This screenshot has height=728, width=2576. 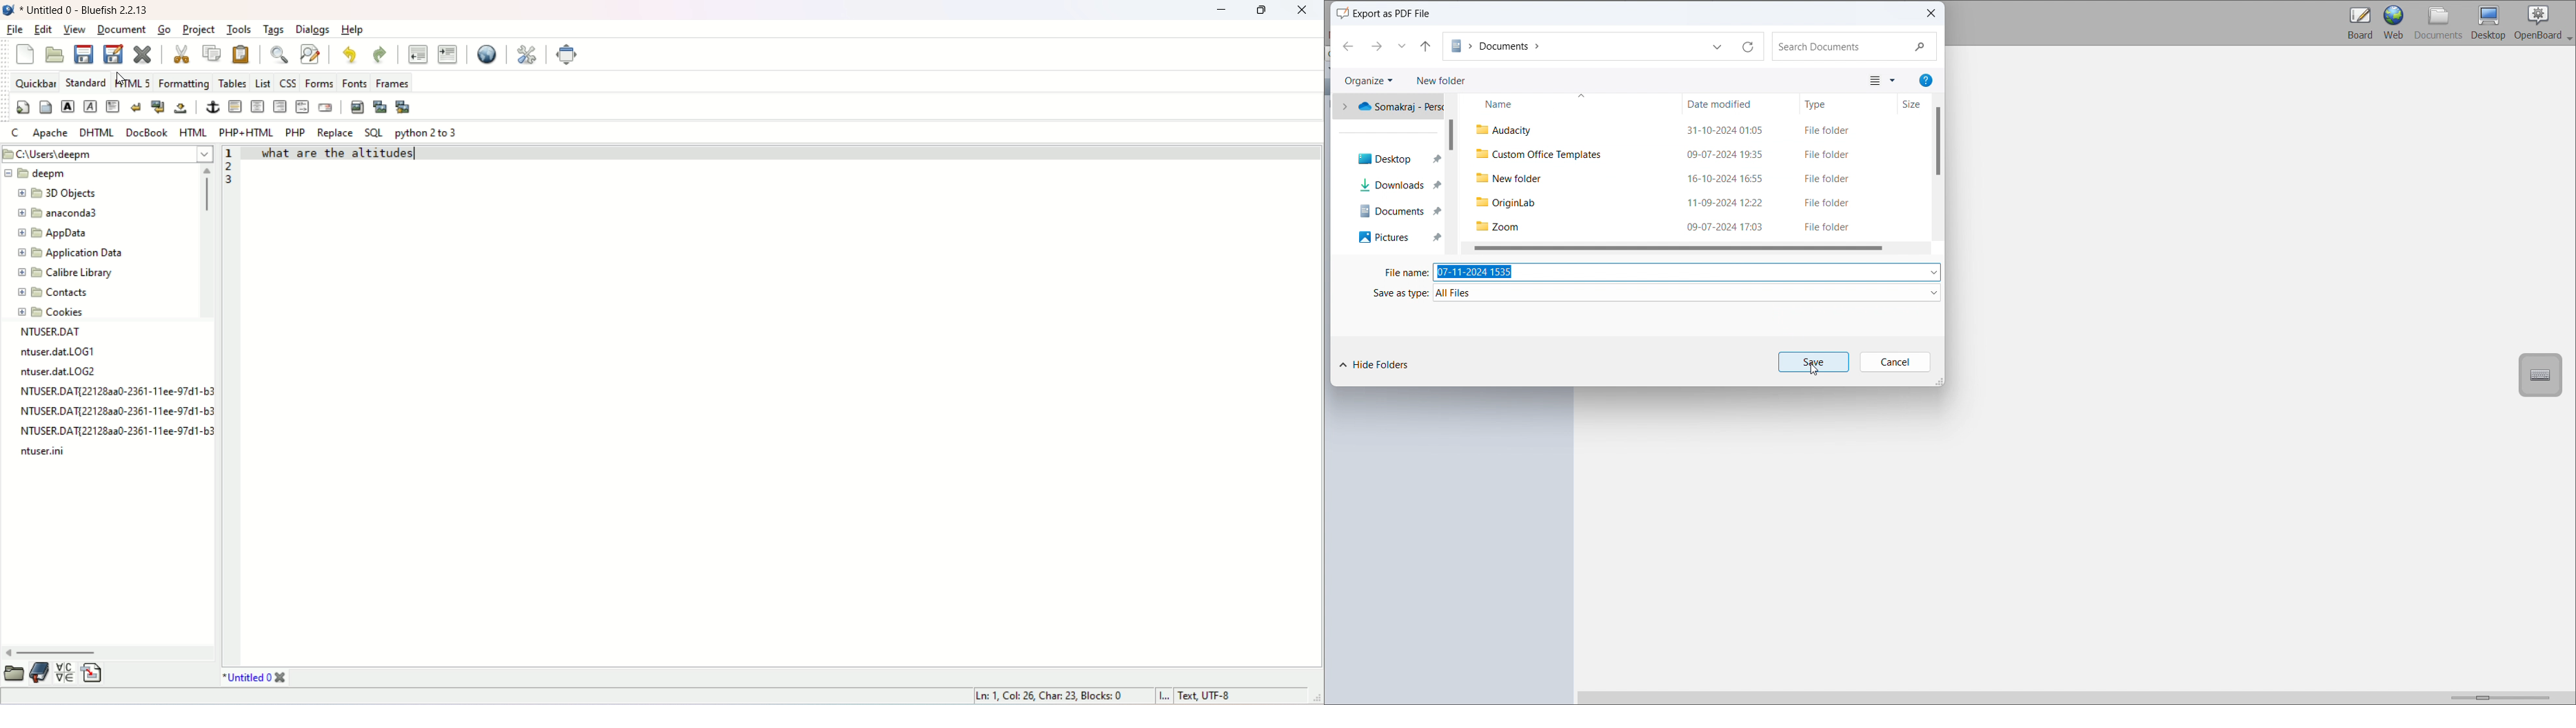 What do you see at coordinates (22, 55) in the screenshot?
I see `new` at bounding box center [22, 55].